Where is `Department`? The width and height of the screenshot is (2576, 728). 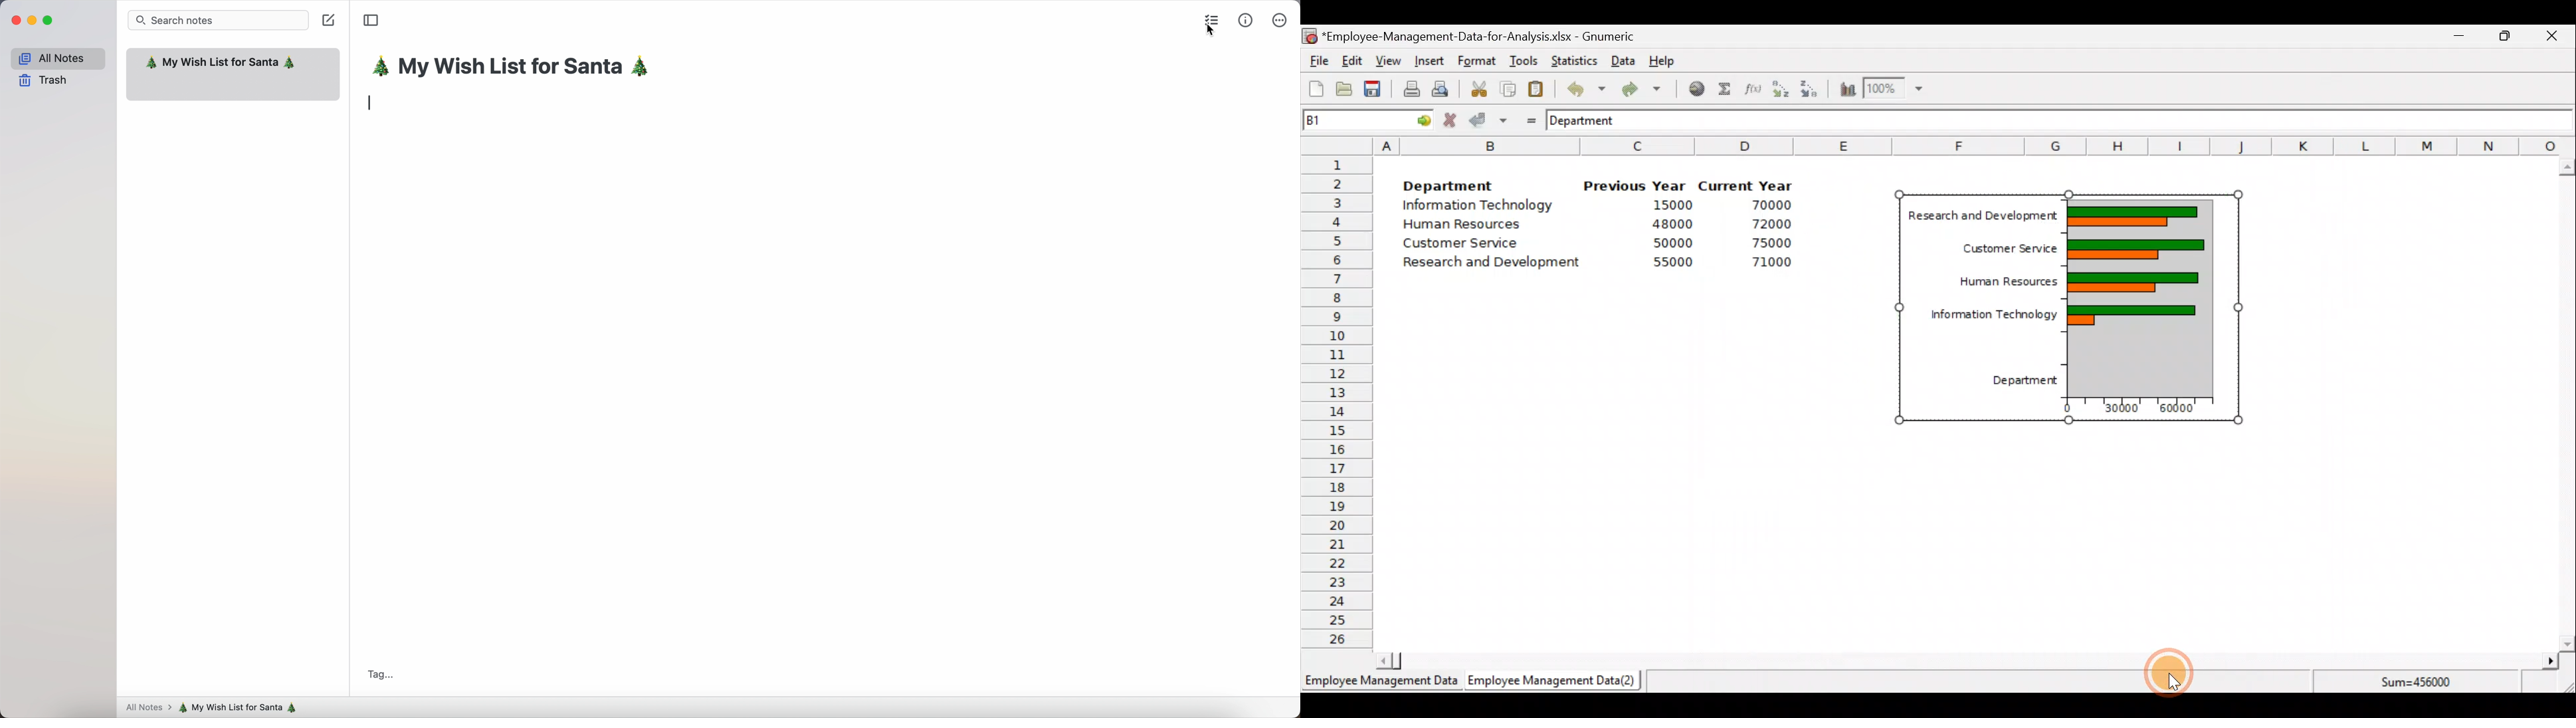 Department is located at coordinates (1591, 120).